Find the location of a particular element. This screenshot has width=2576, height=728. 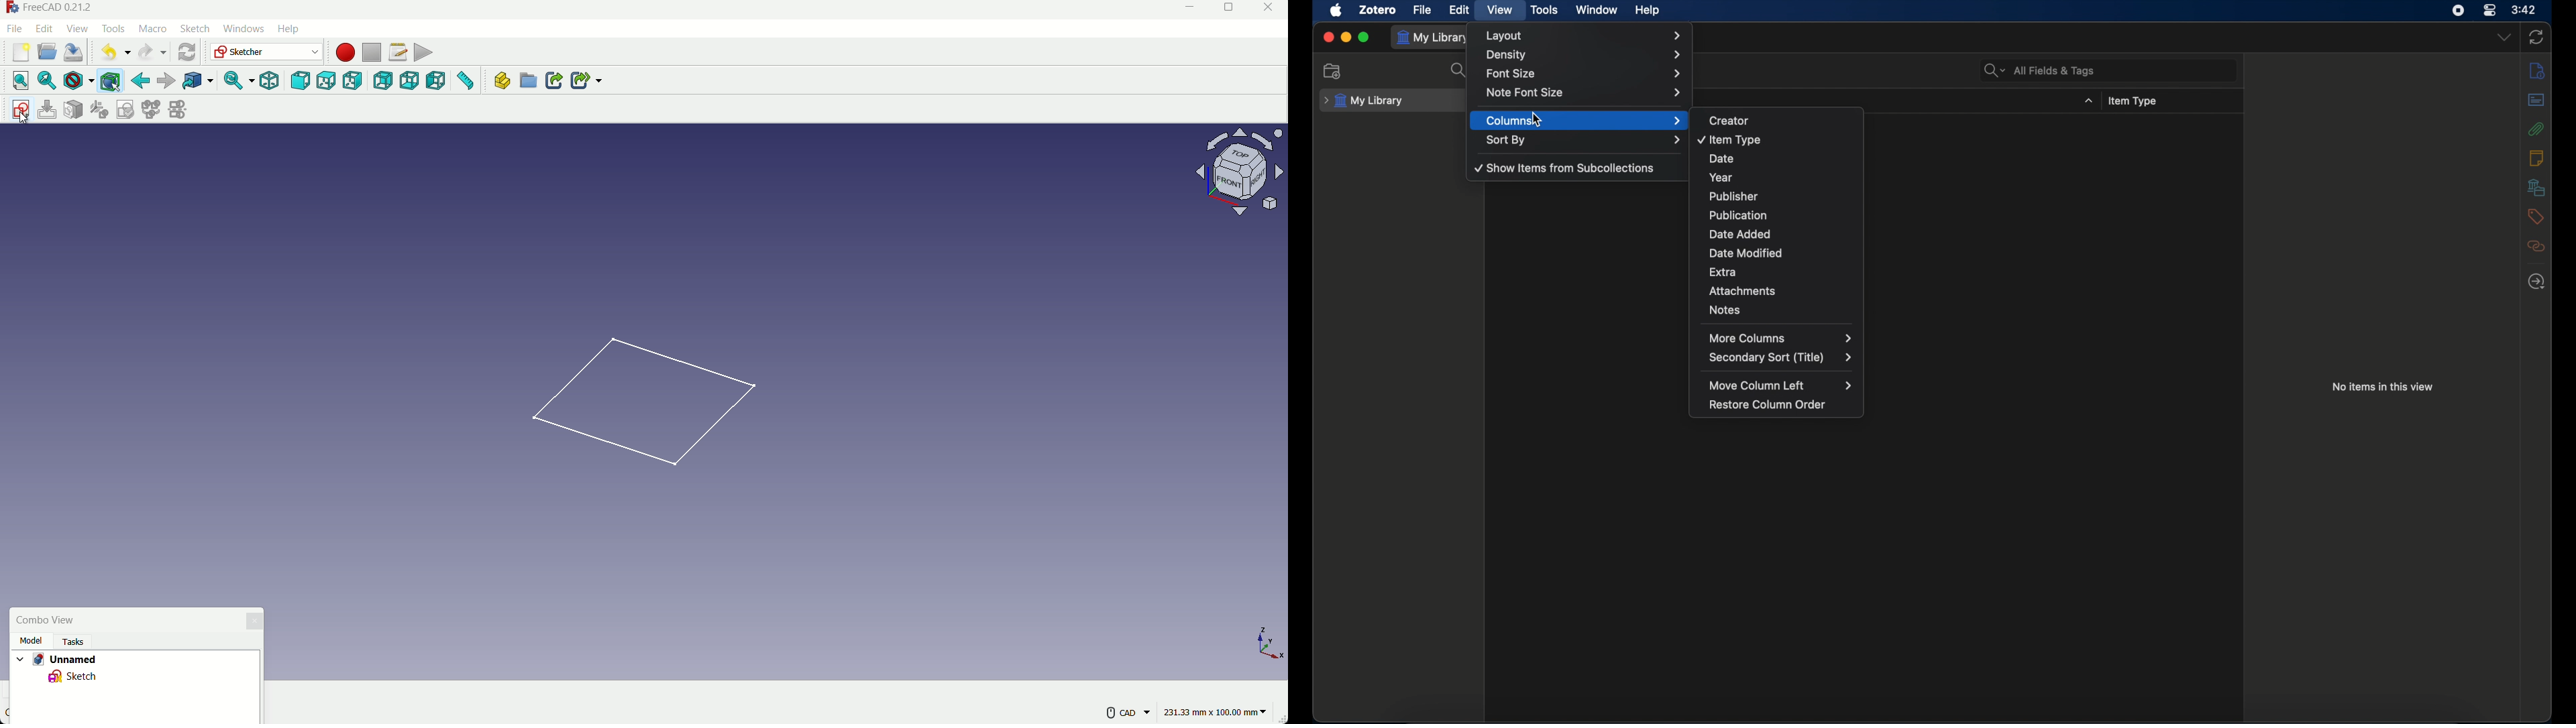

help menu is located at coordinates (292, 29).